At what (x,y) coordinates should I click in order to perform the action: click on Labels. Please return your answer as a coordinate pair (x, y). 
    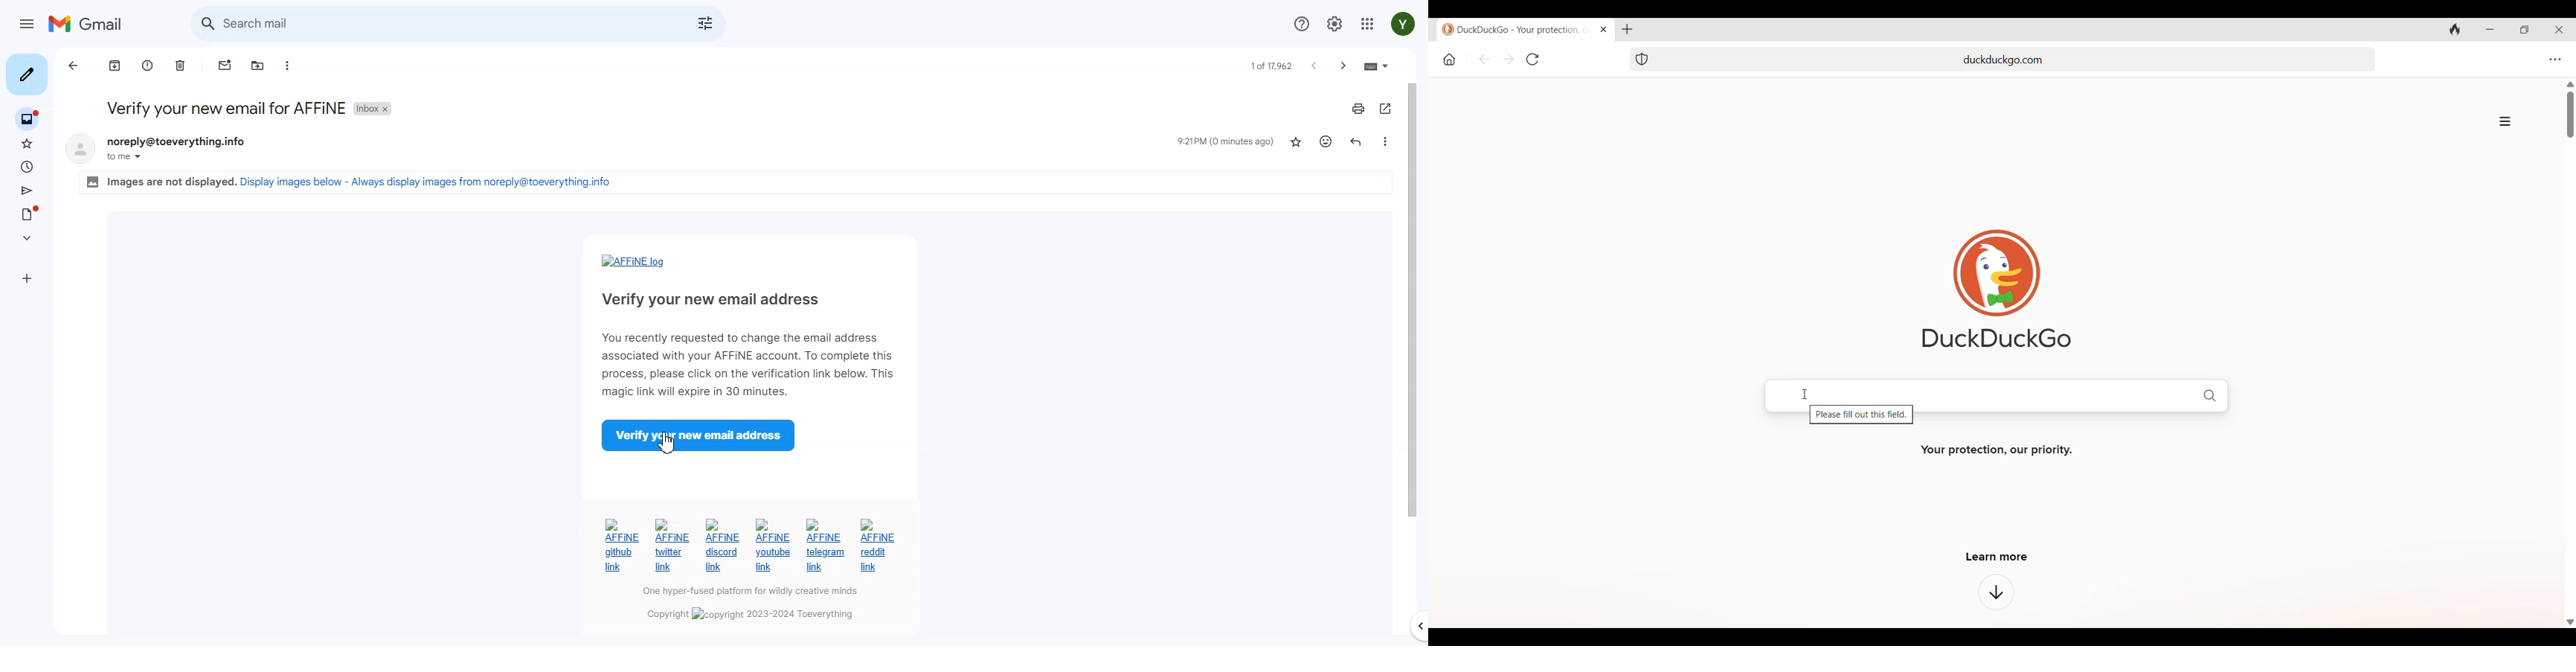
    Looking at the image, I should click on (28, 279).